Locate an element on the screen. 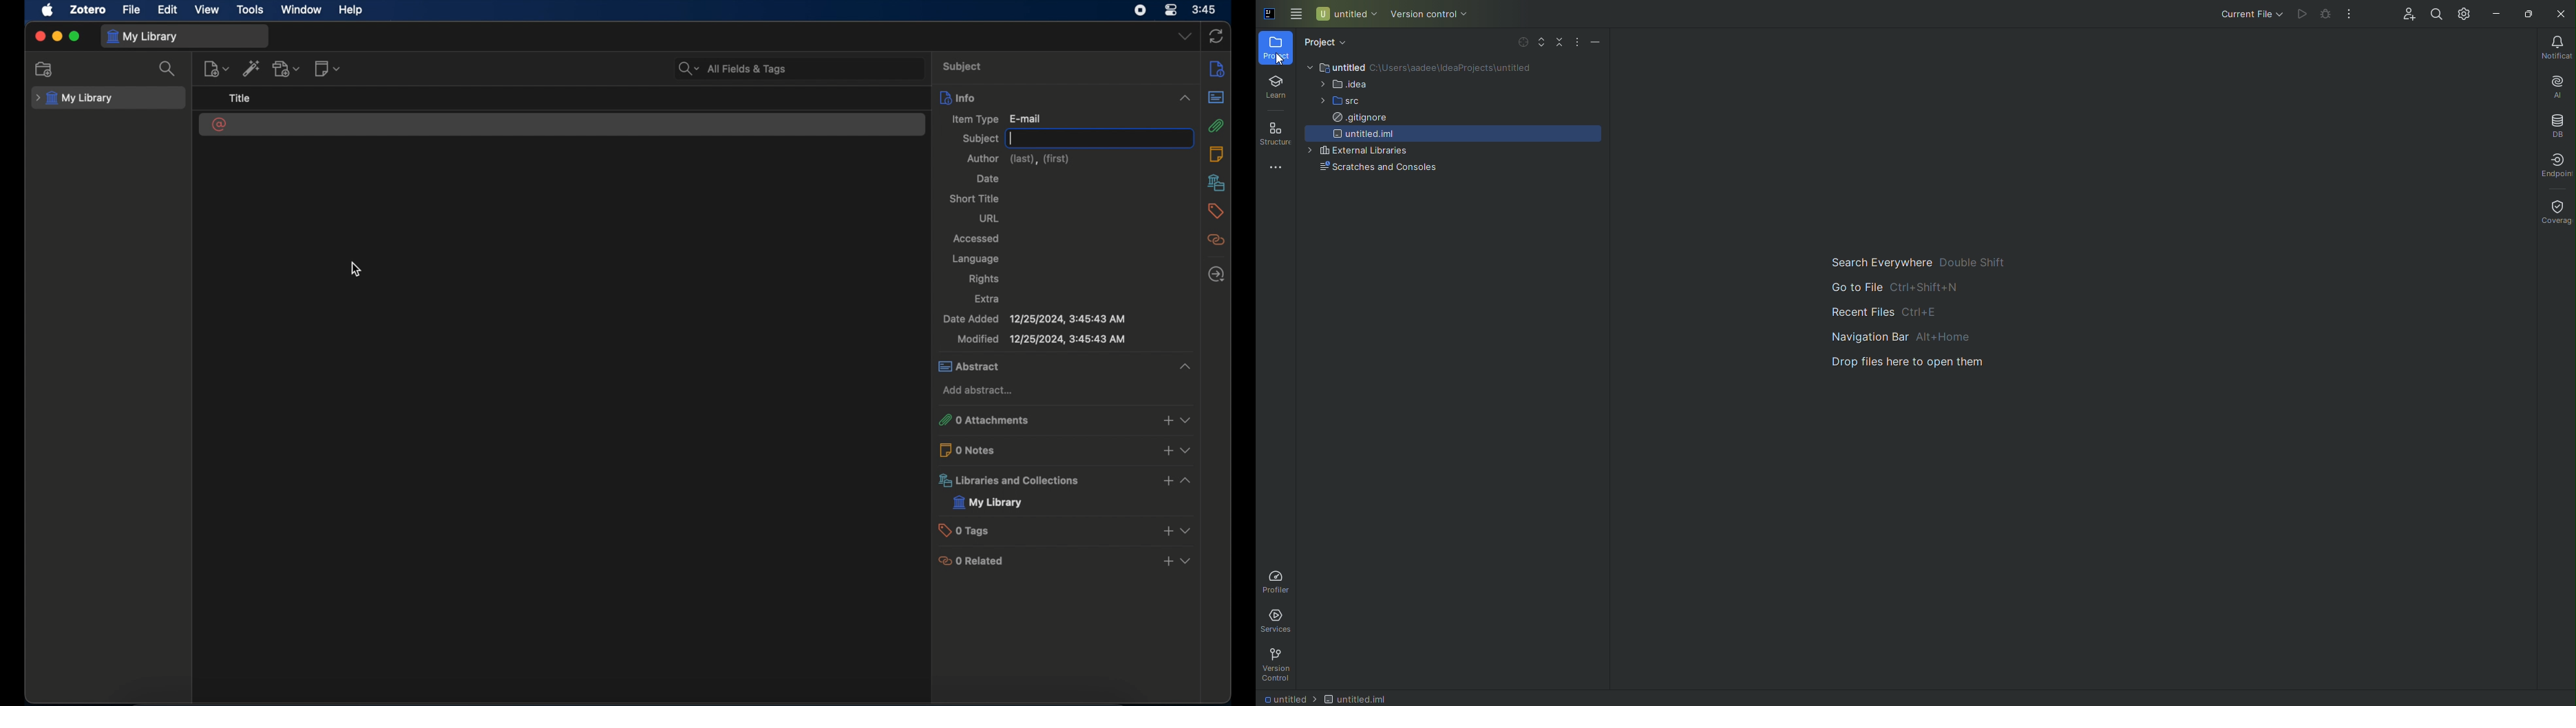  help is located at coordinates (351, 10).